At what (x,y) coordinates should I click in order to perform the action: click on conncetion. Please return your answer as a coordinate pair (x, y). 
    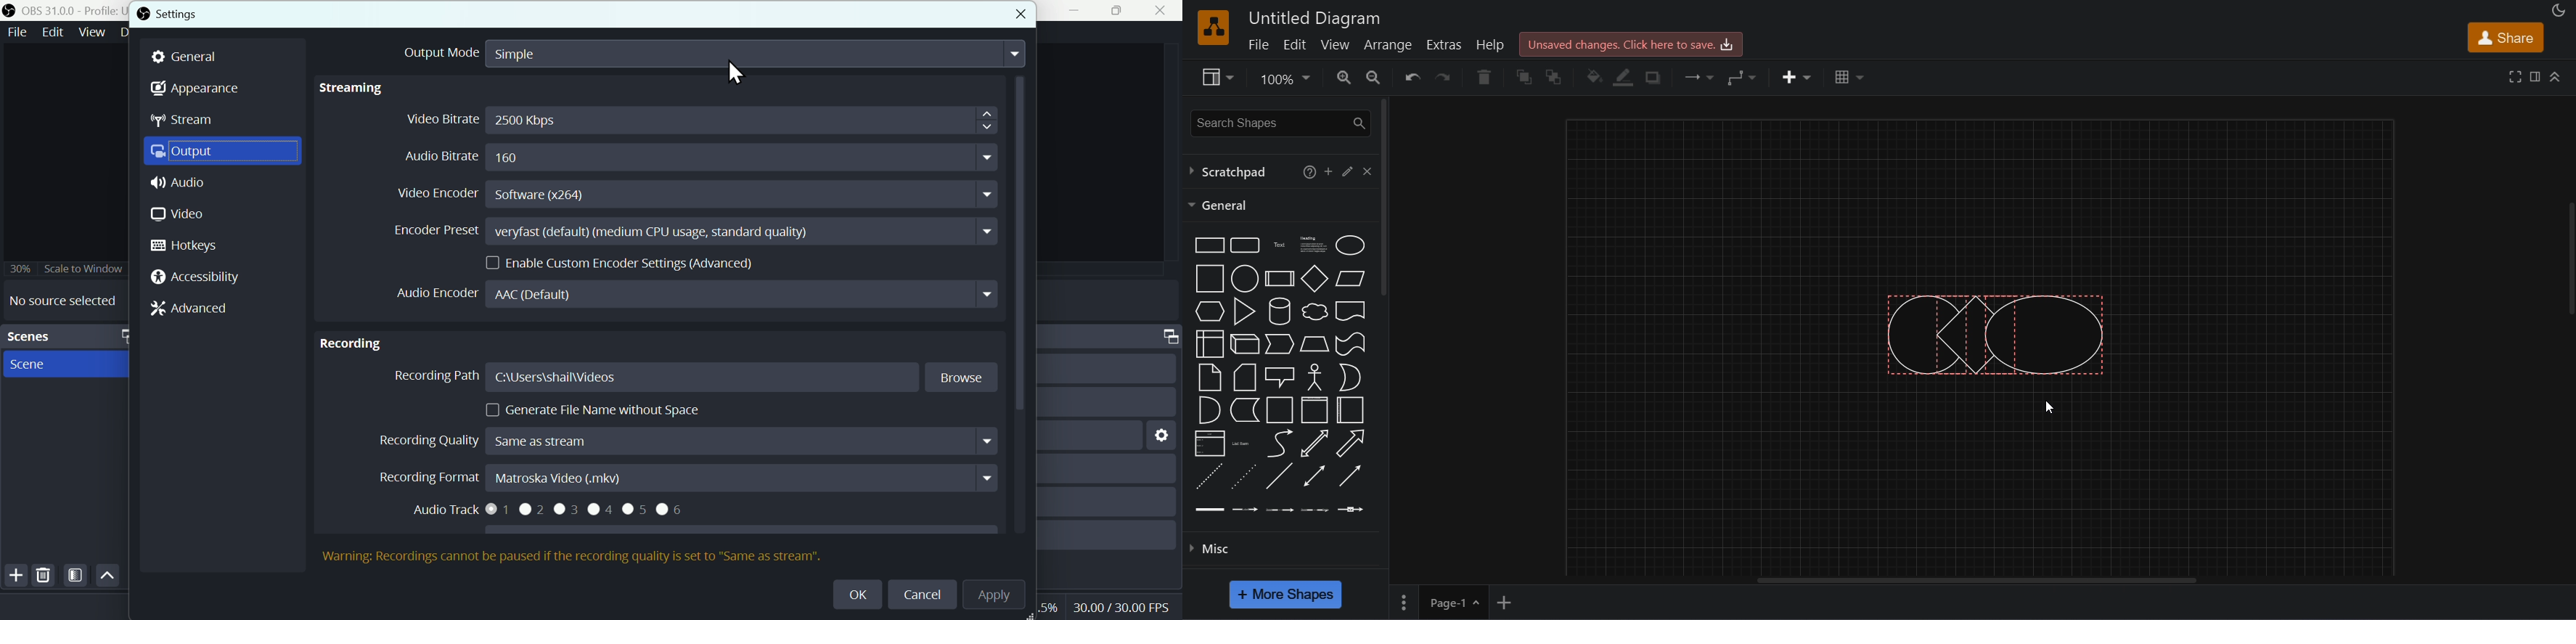
    Looking at the image, I should click on (1696, 76).